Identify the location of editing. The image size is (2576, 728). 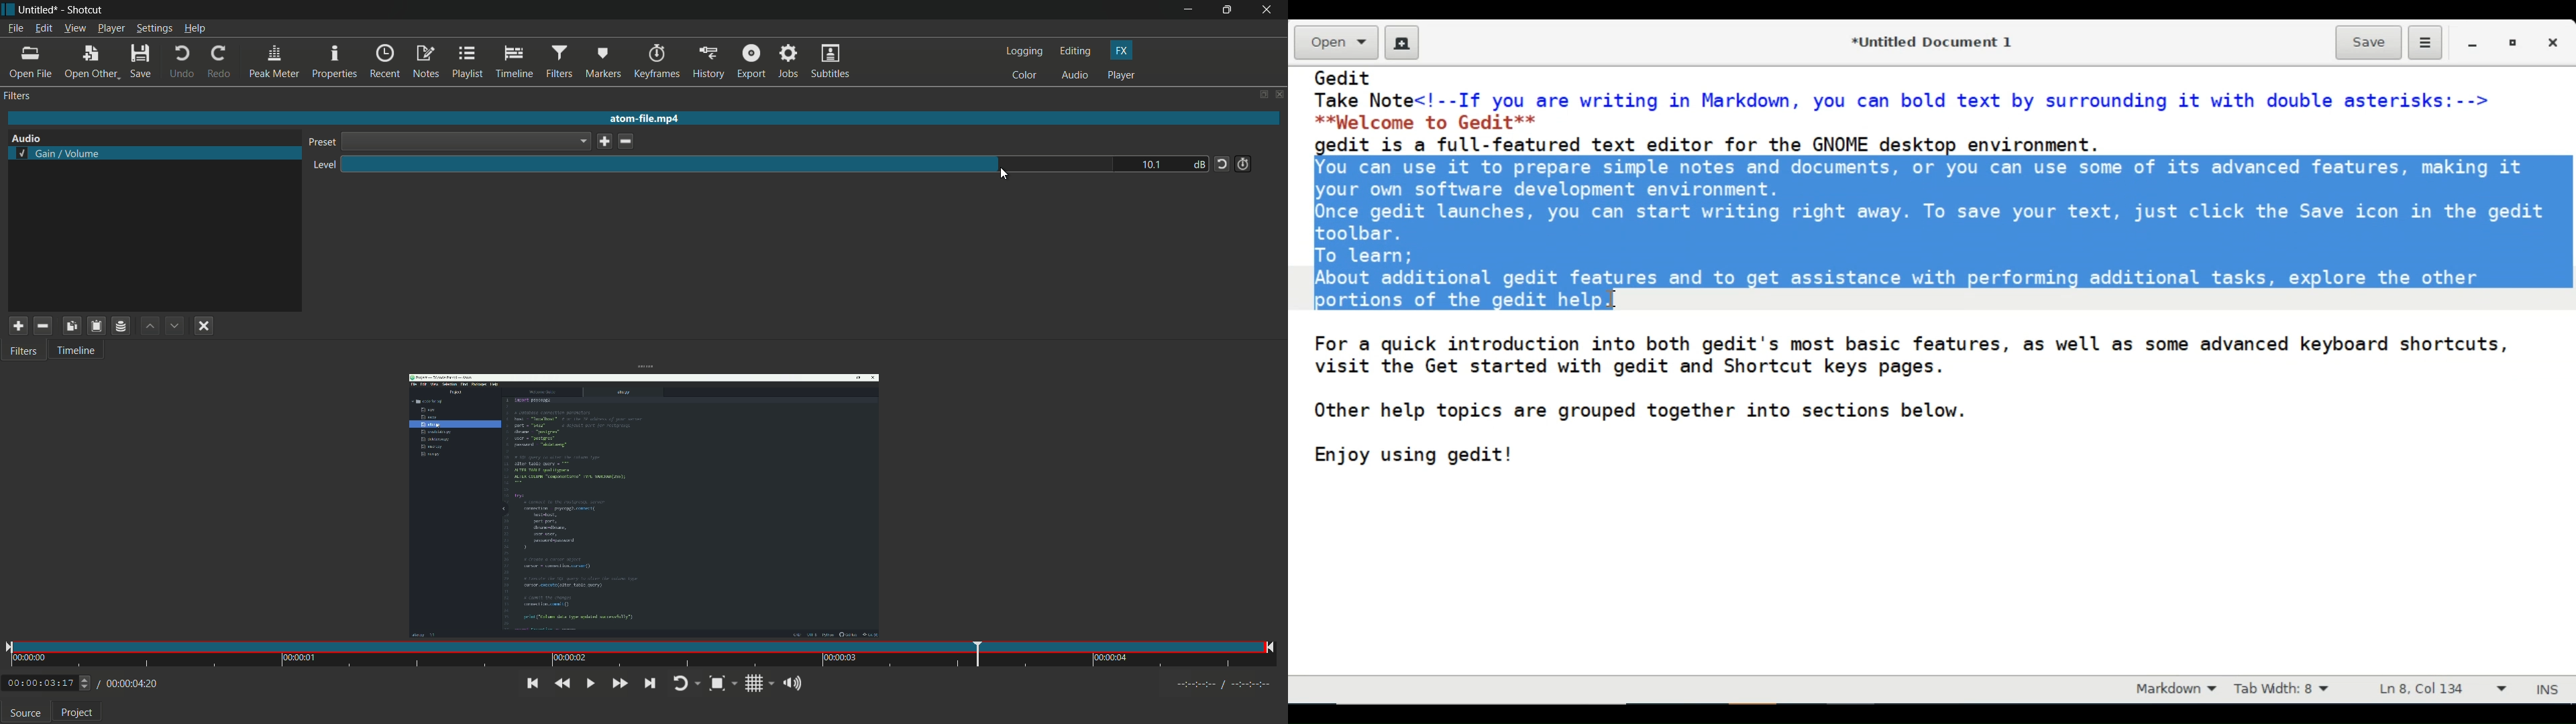
(1076, 51).